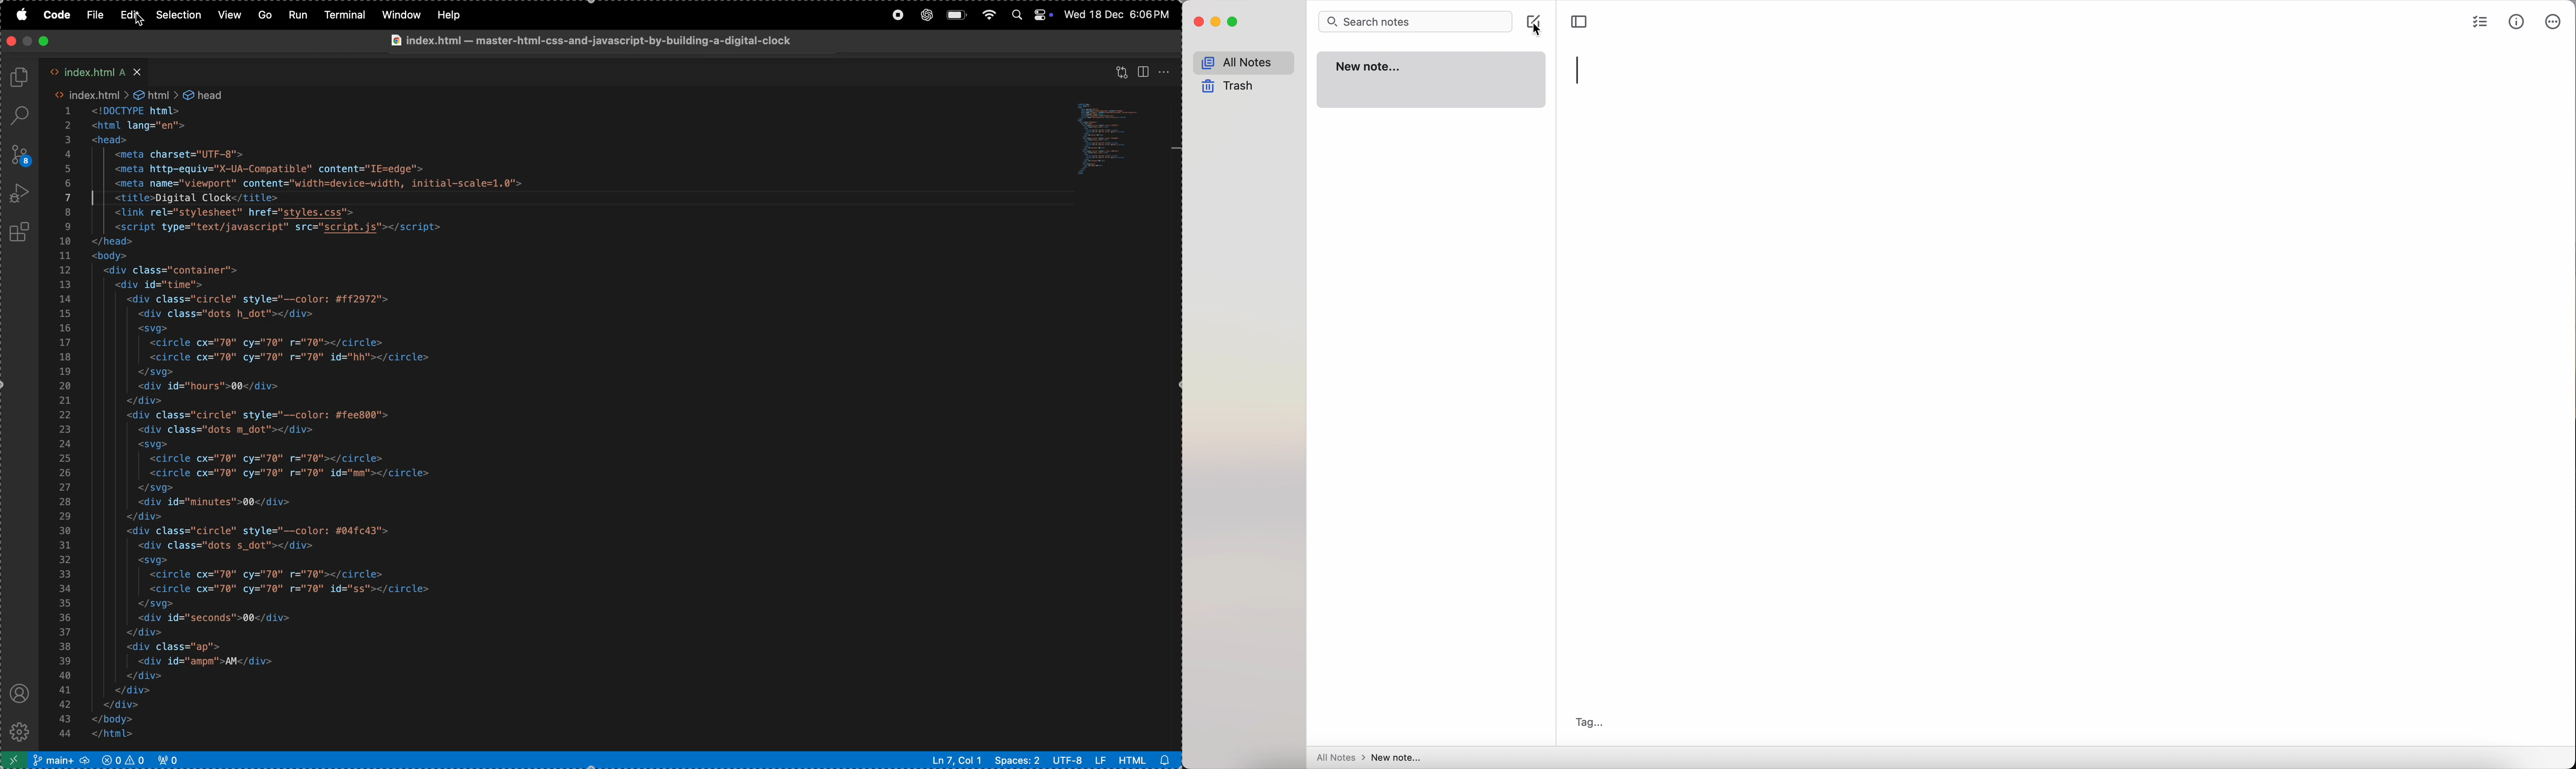 This screenshot has height=784, width=2576. Describe the element at coordinates (131, 15) in the screenshot. I see `edit` at that location.